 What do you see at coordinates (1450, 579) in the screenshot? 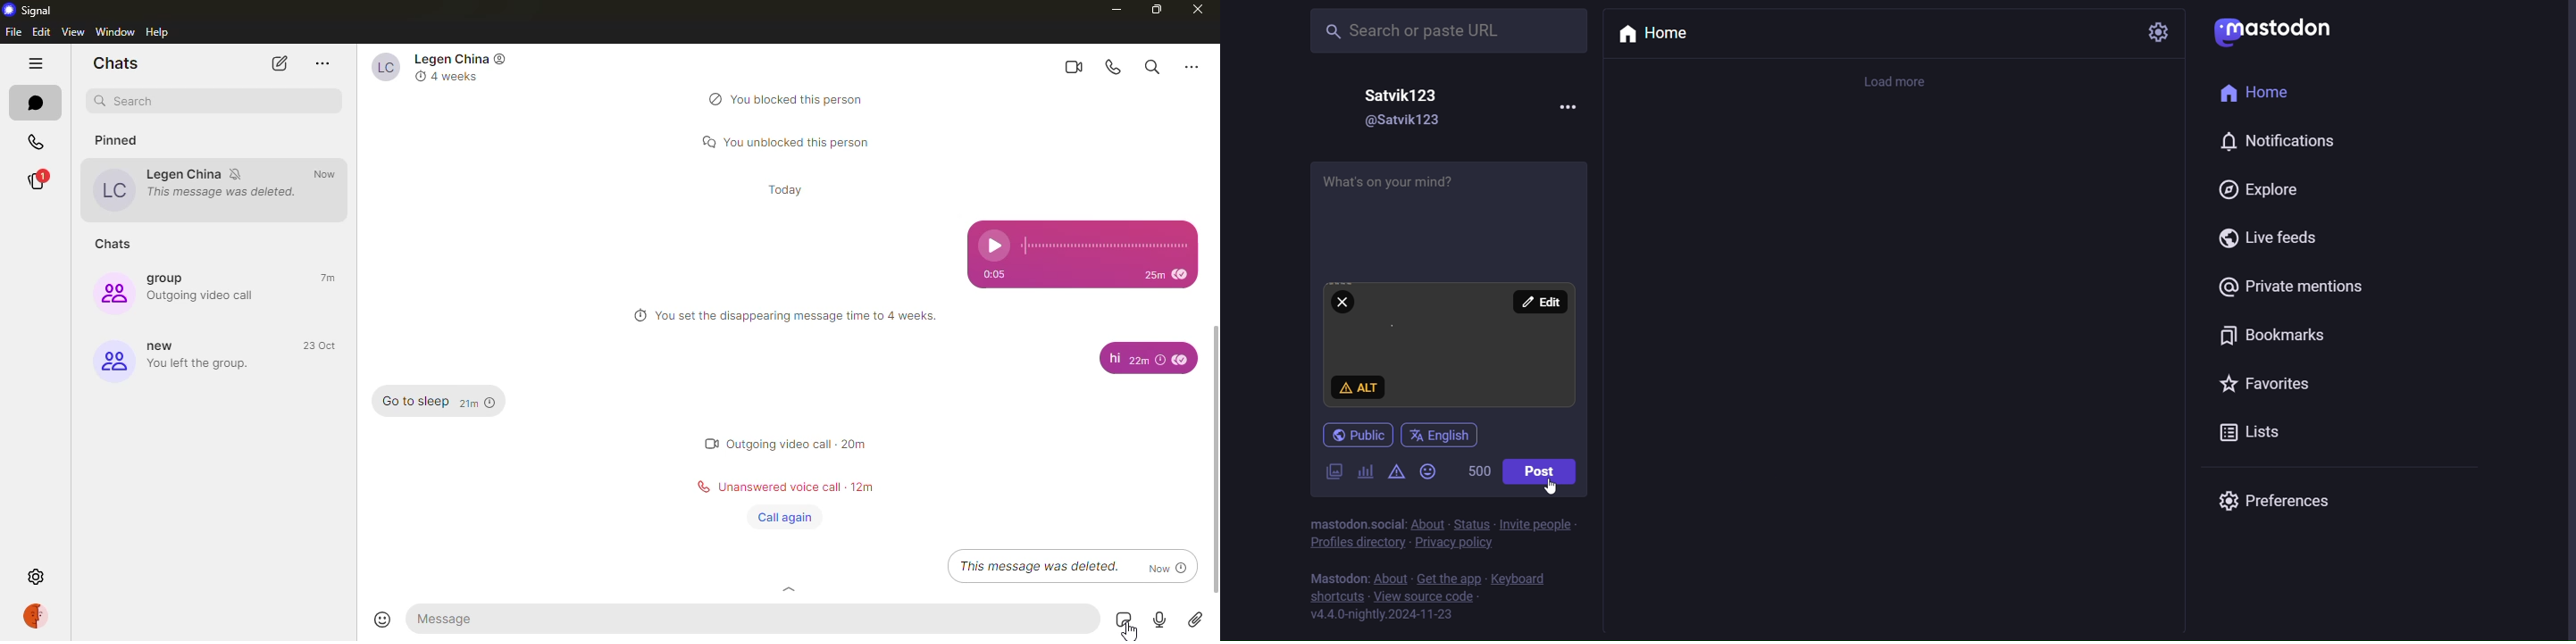
I see `get the app` at bounding box center [1450, 579].